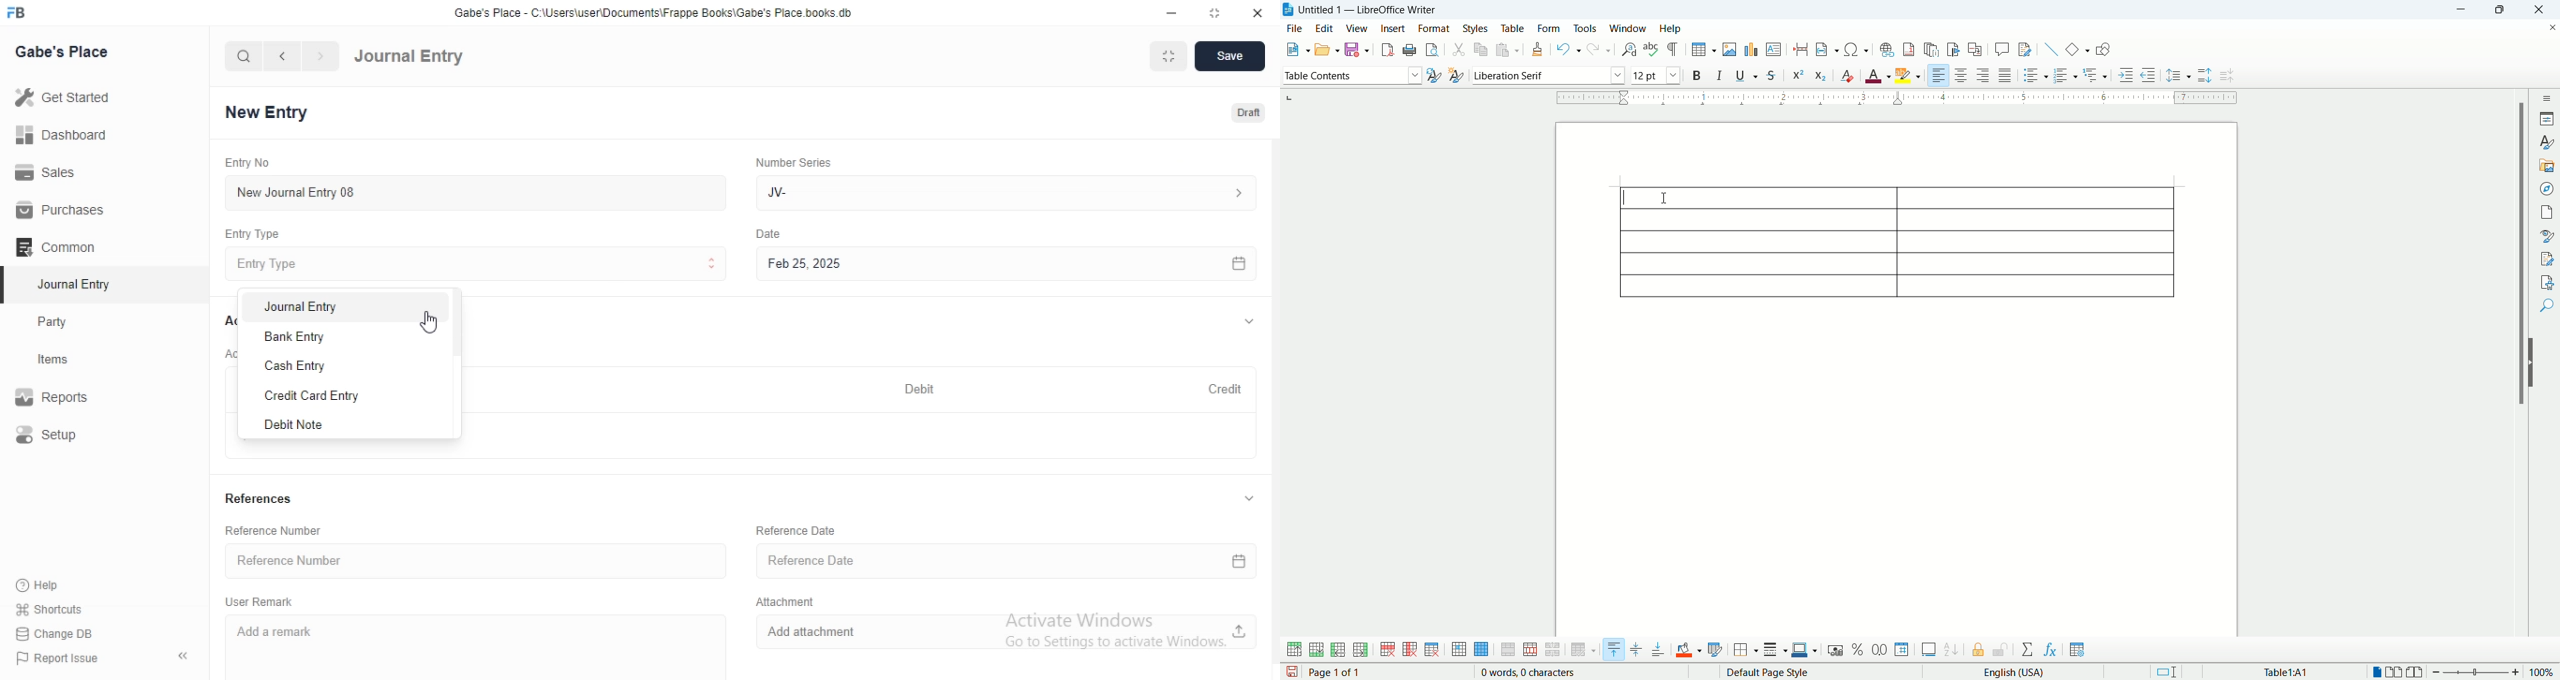 The image size is (2576, 700). What do you see at coordinates (2128, 73) in the screenshot?
I see `increase indent` at bounding box center [2128, 73].